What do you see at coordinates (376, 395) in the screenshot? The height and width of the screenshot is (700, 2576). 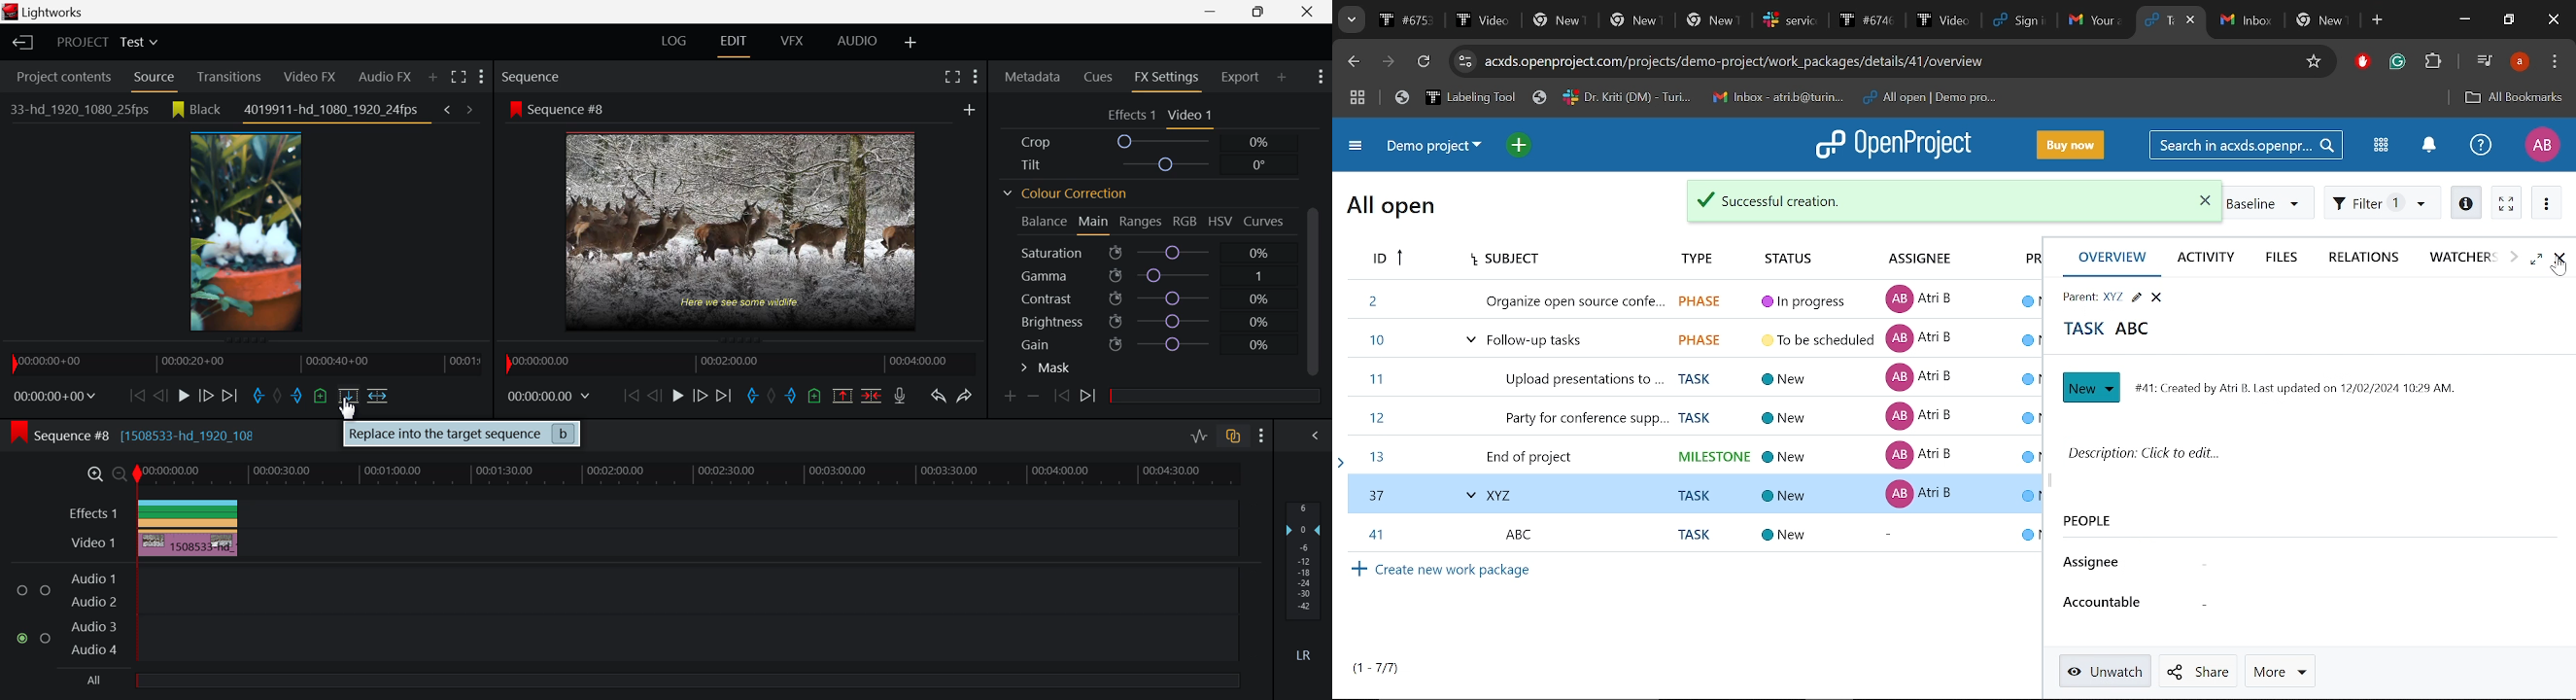 I see `Insert into Target Sequence` at bounding box center [376, 395].